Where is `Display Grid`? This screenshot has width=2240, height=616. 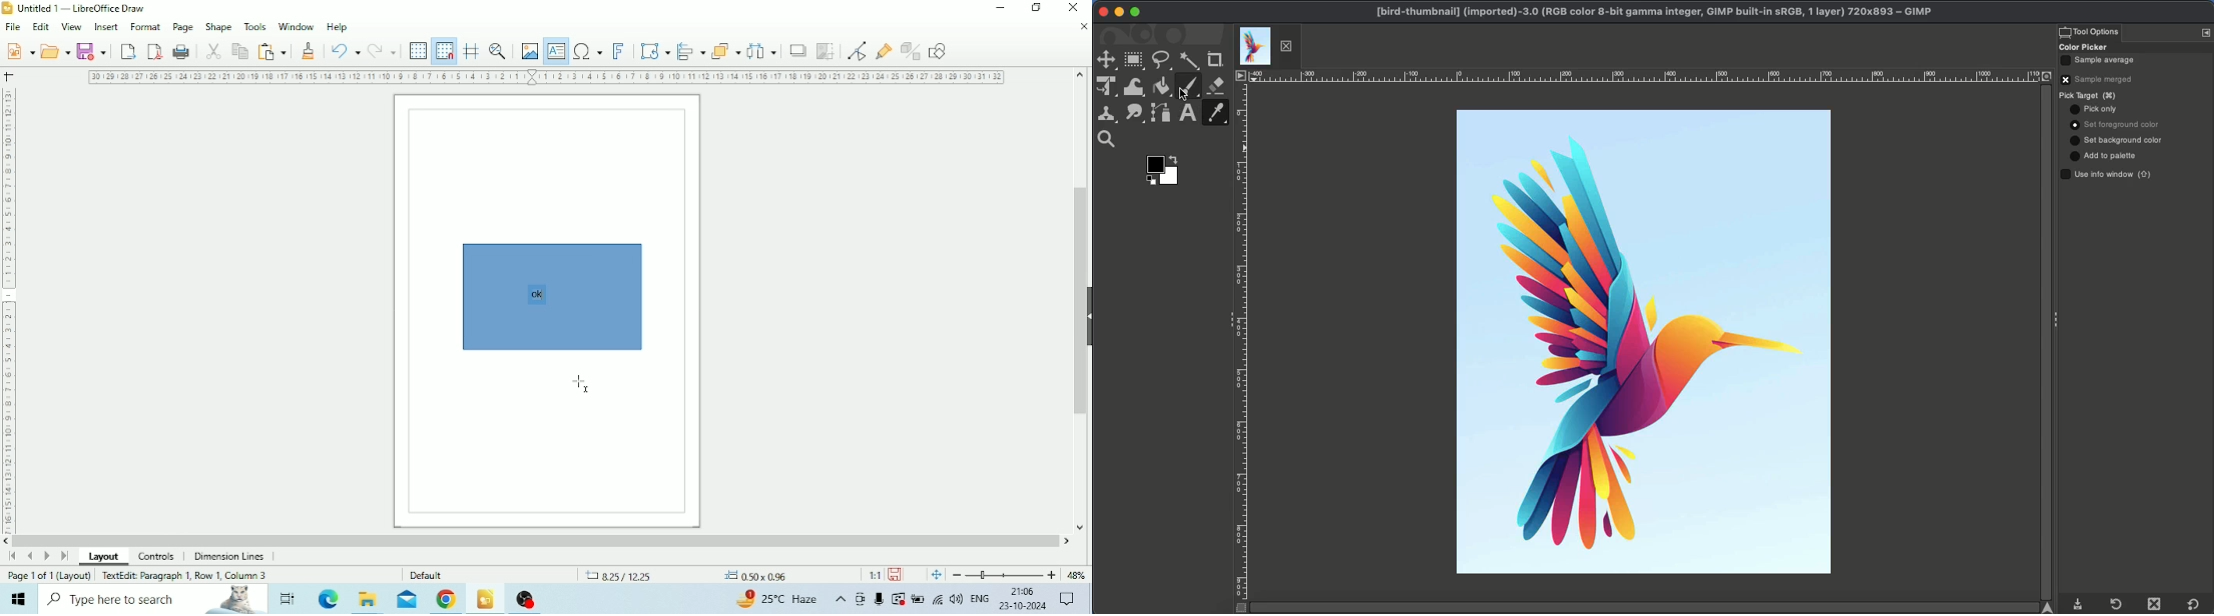 Display Grid is located at coordinates (419, 51).